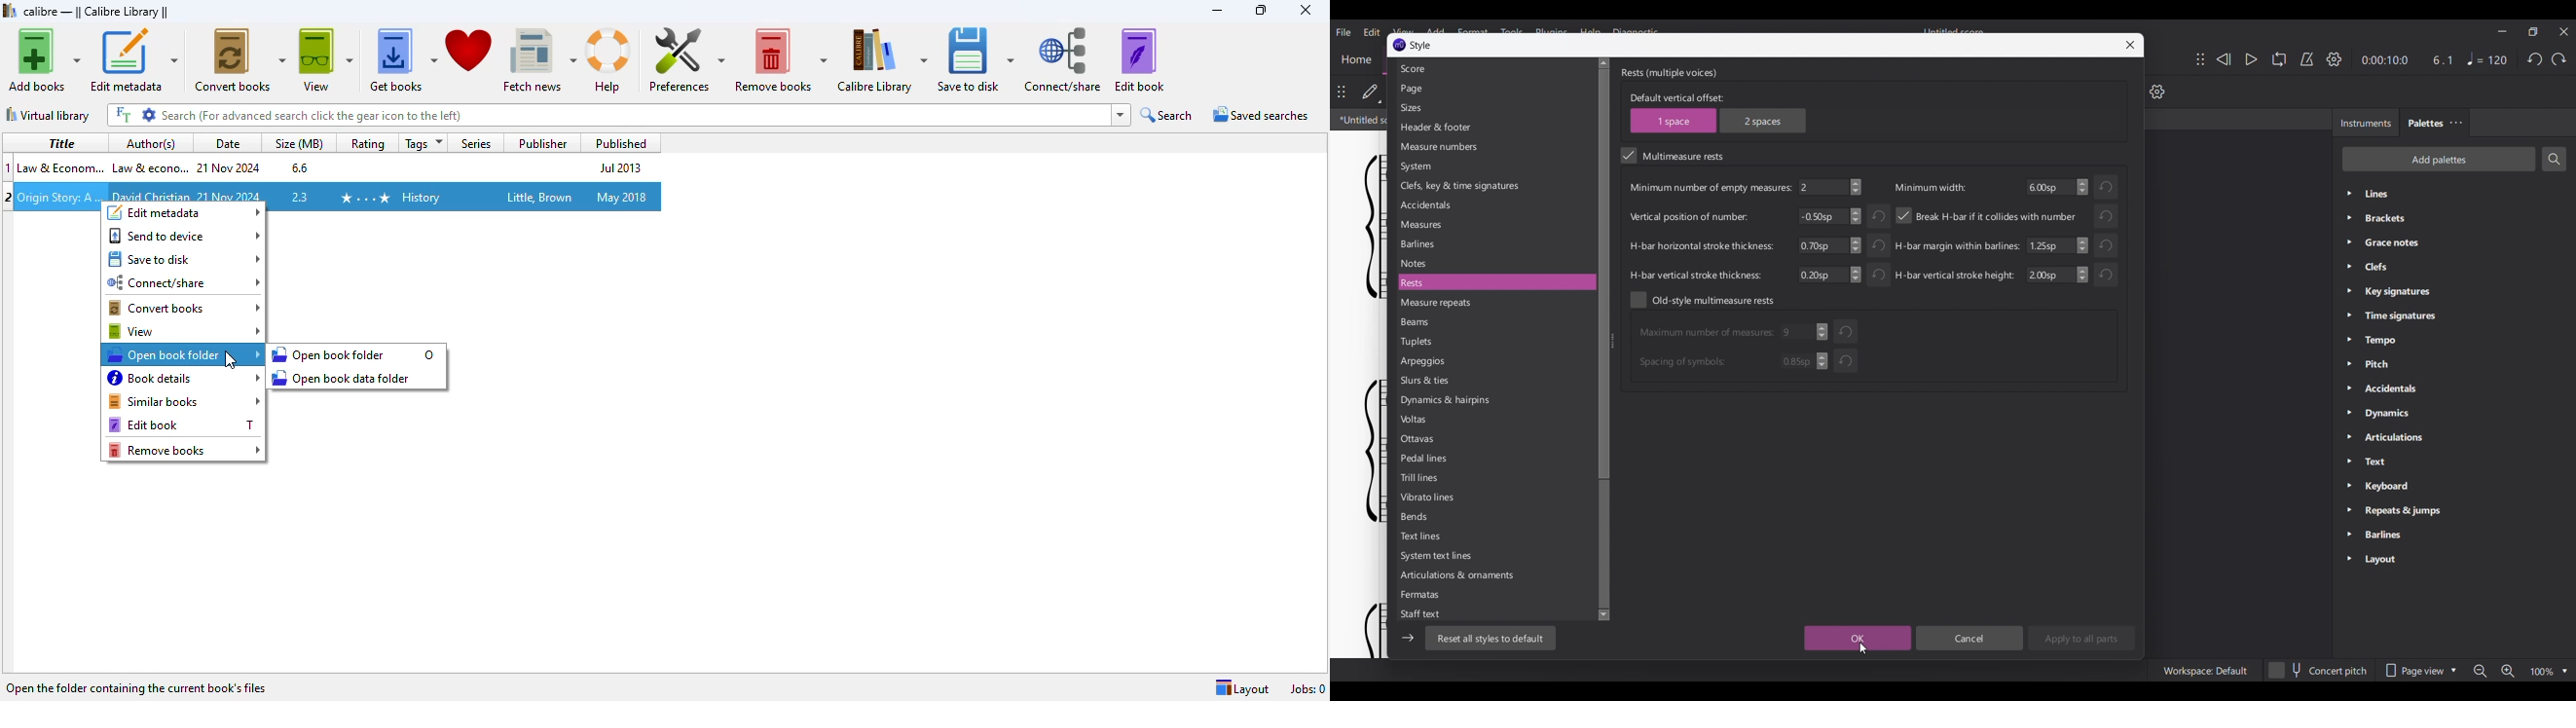 The image size is (2576, 728). I want to click on Palette list, so click(2467, 378).